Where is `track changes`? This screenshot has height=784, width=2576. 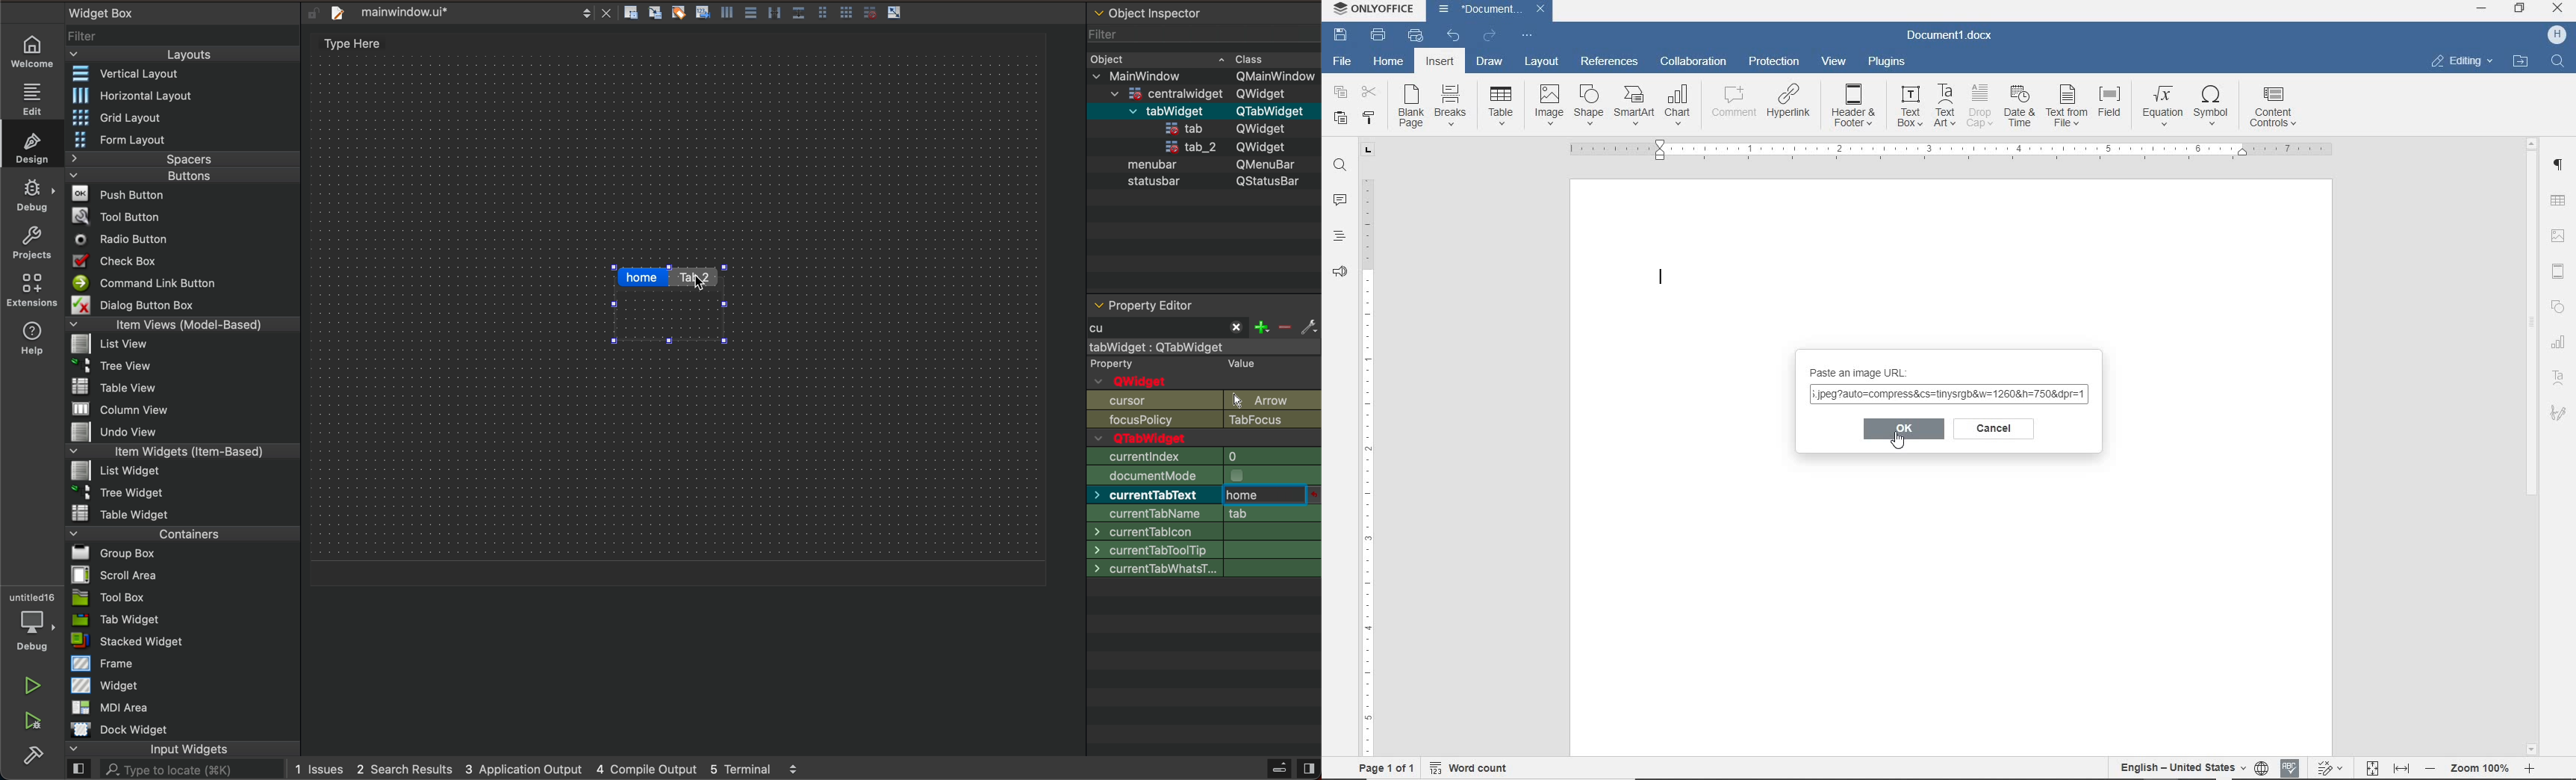 track changes is located at coordinates (2333, 769).